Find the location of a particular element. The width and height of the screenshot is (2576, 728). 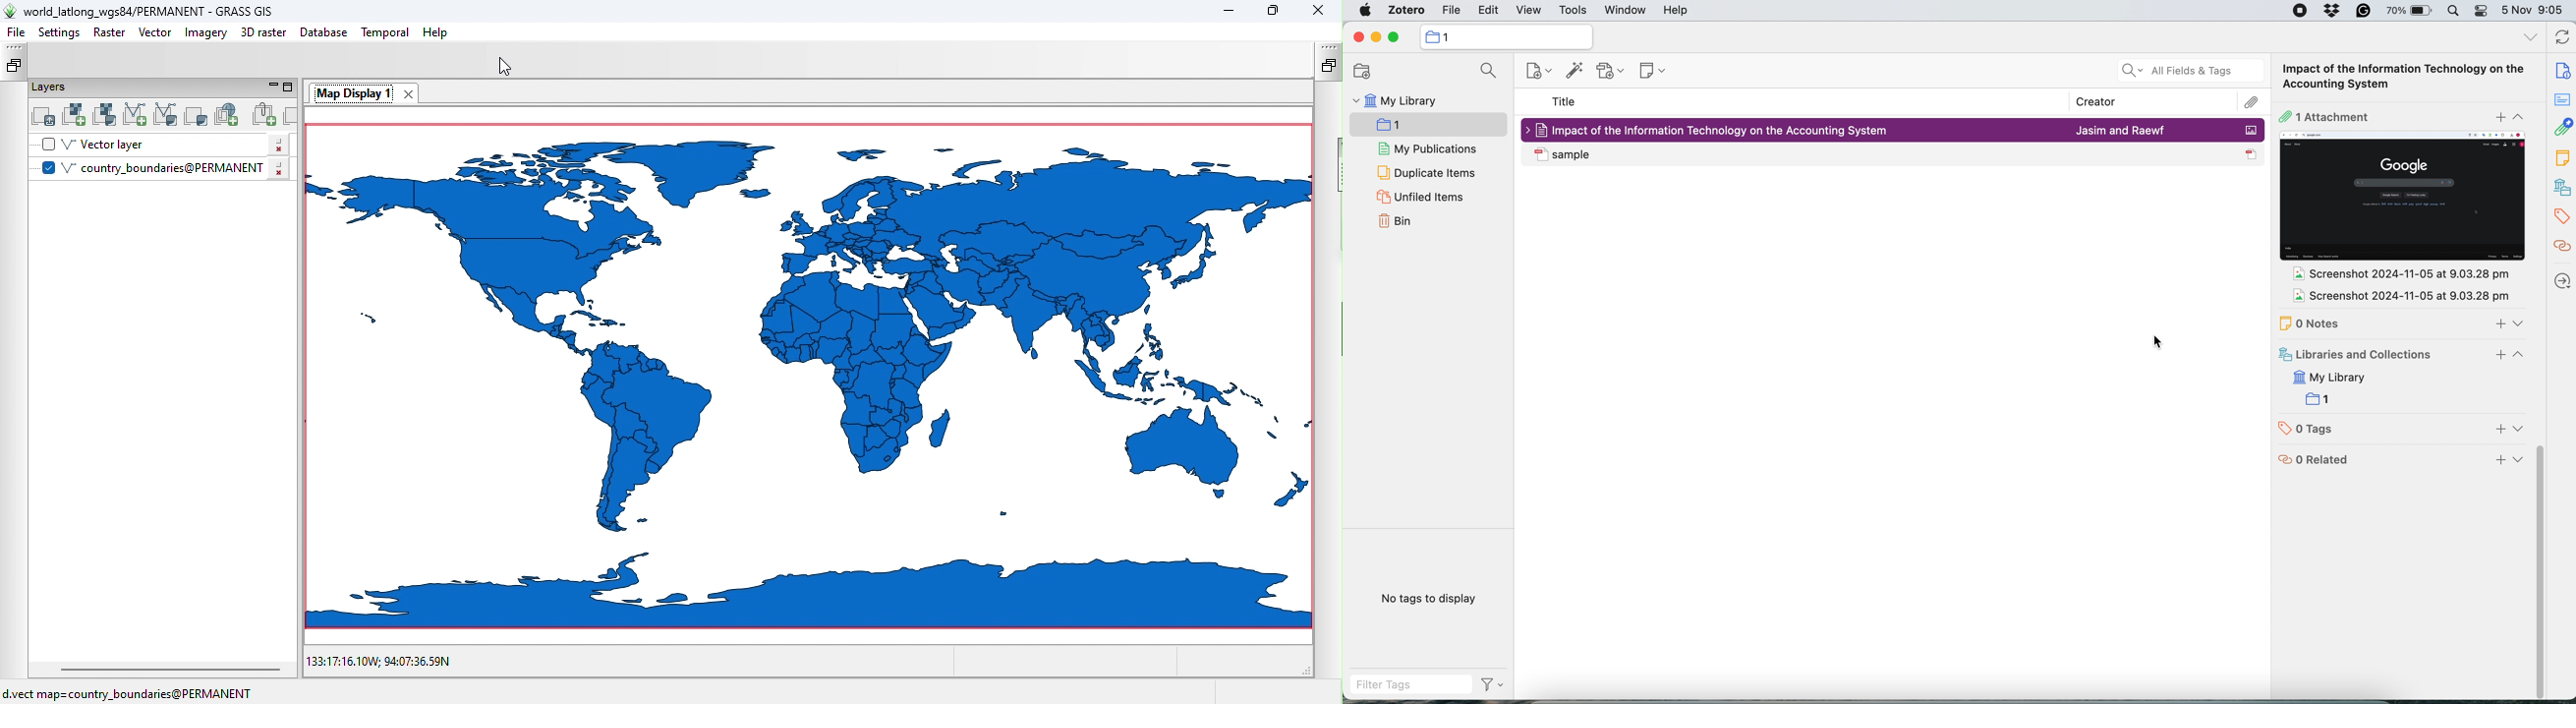

libraries and collection is located at coordinates (2560, 187).